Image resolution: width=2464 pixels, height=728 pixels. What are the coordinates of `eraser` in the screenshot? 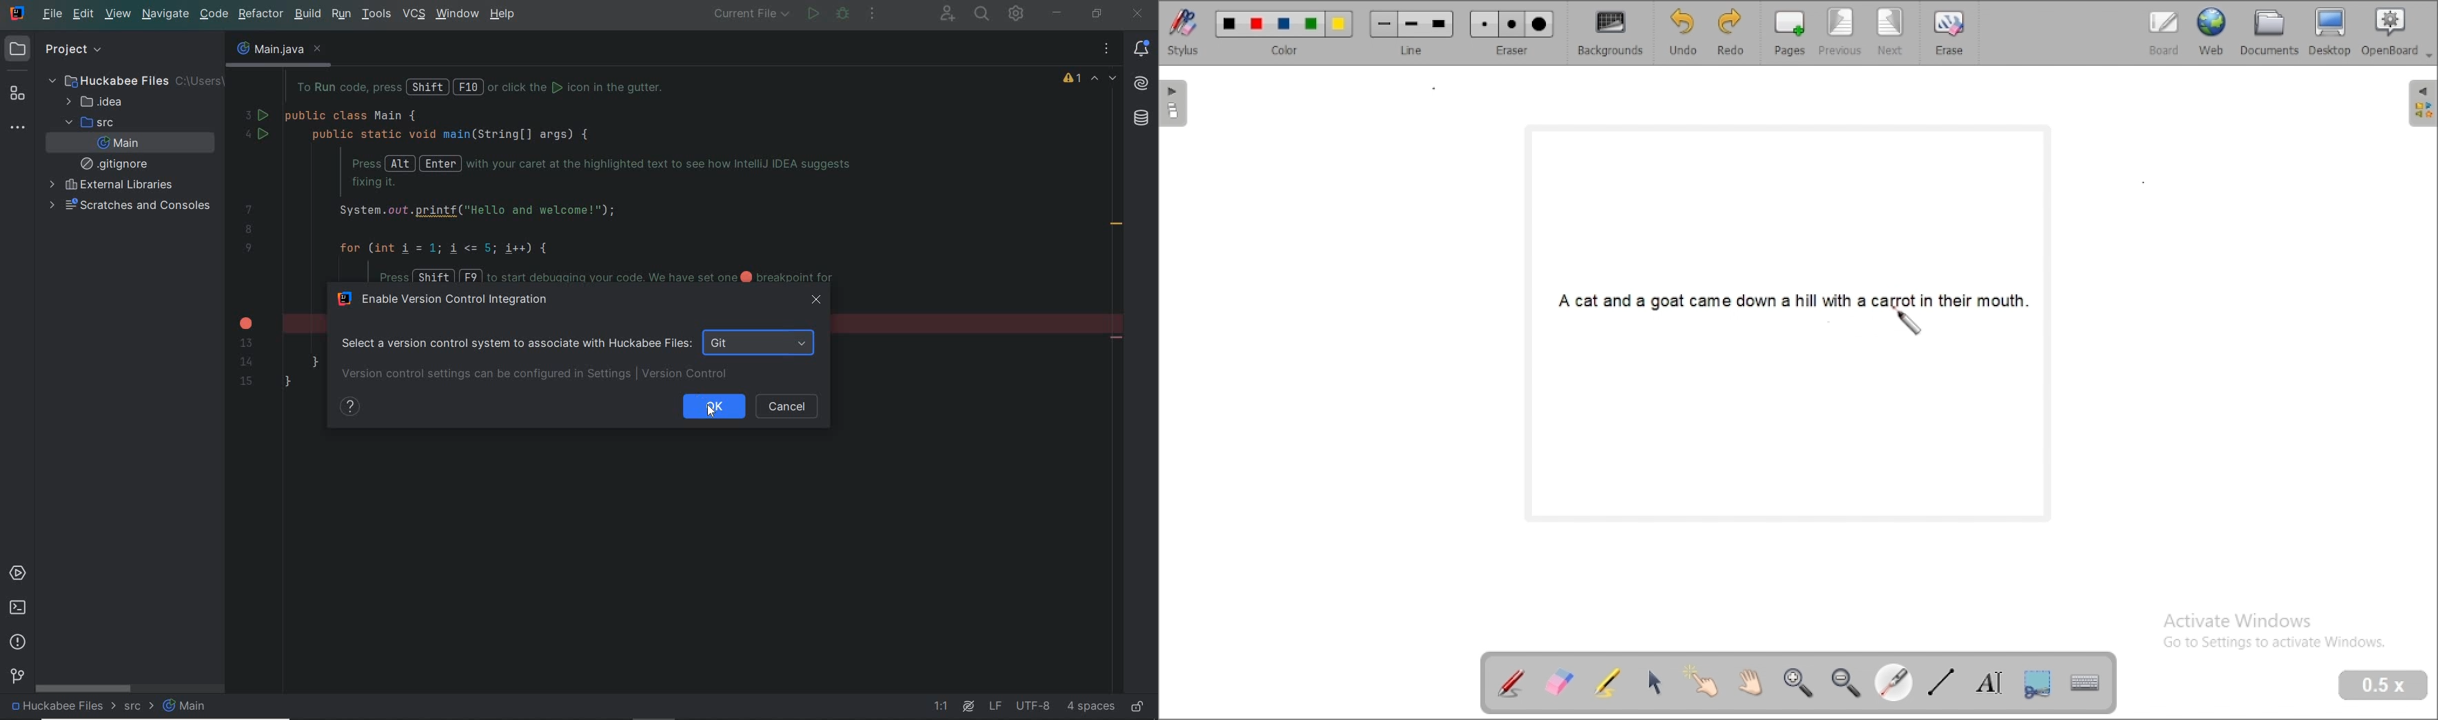 It's located at (1511, 33).